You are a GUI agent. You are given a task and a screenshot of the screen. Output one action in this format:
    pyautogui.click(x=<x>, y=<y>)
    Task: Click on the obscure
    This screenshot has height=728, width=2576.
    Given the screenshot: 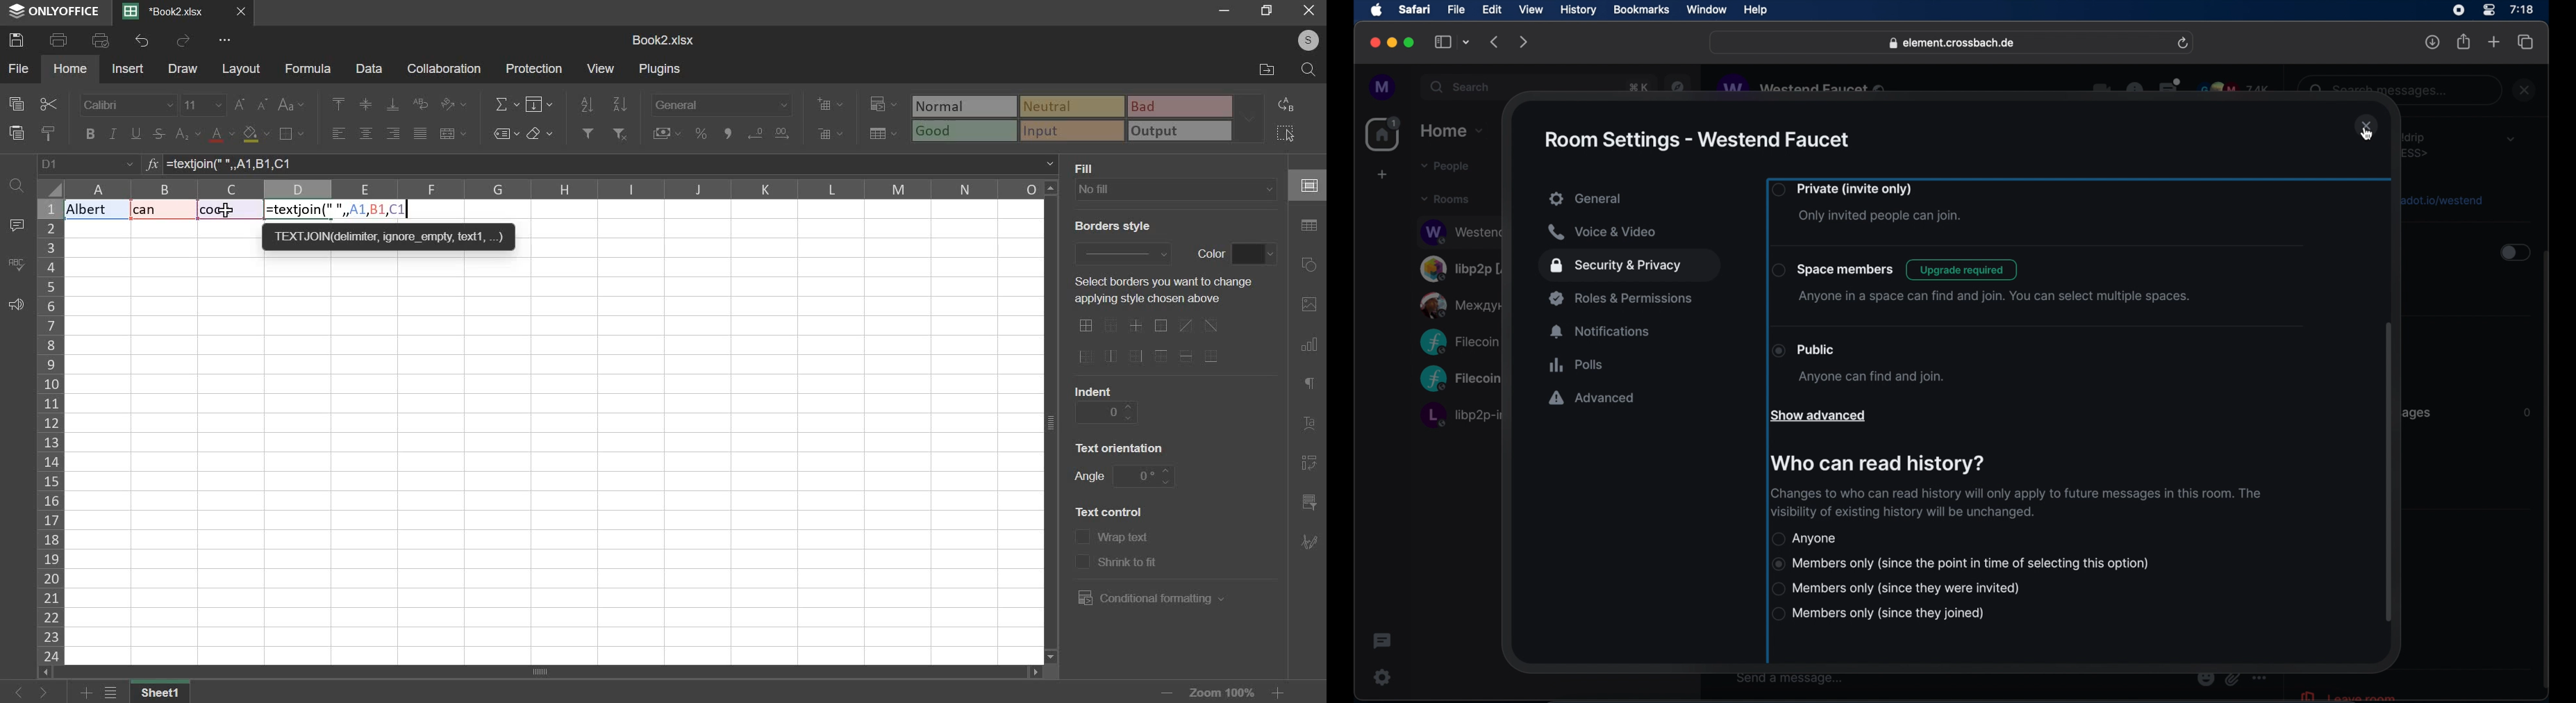 What is the action you would take?
    pyautogui.click(x=1460, y=415)
    